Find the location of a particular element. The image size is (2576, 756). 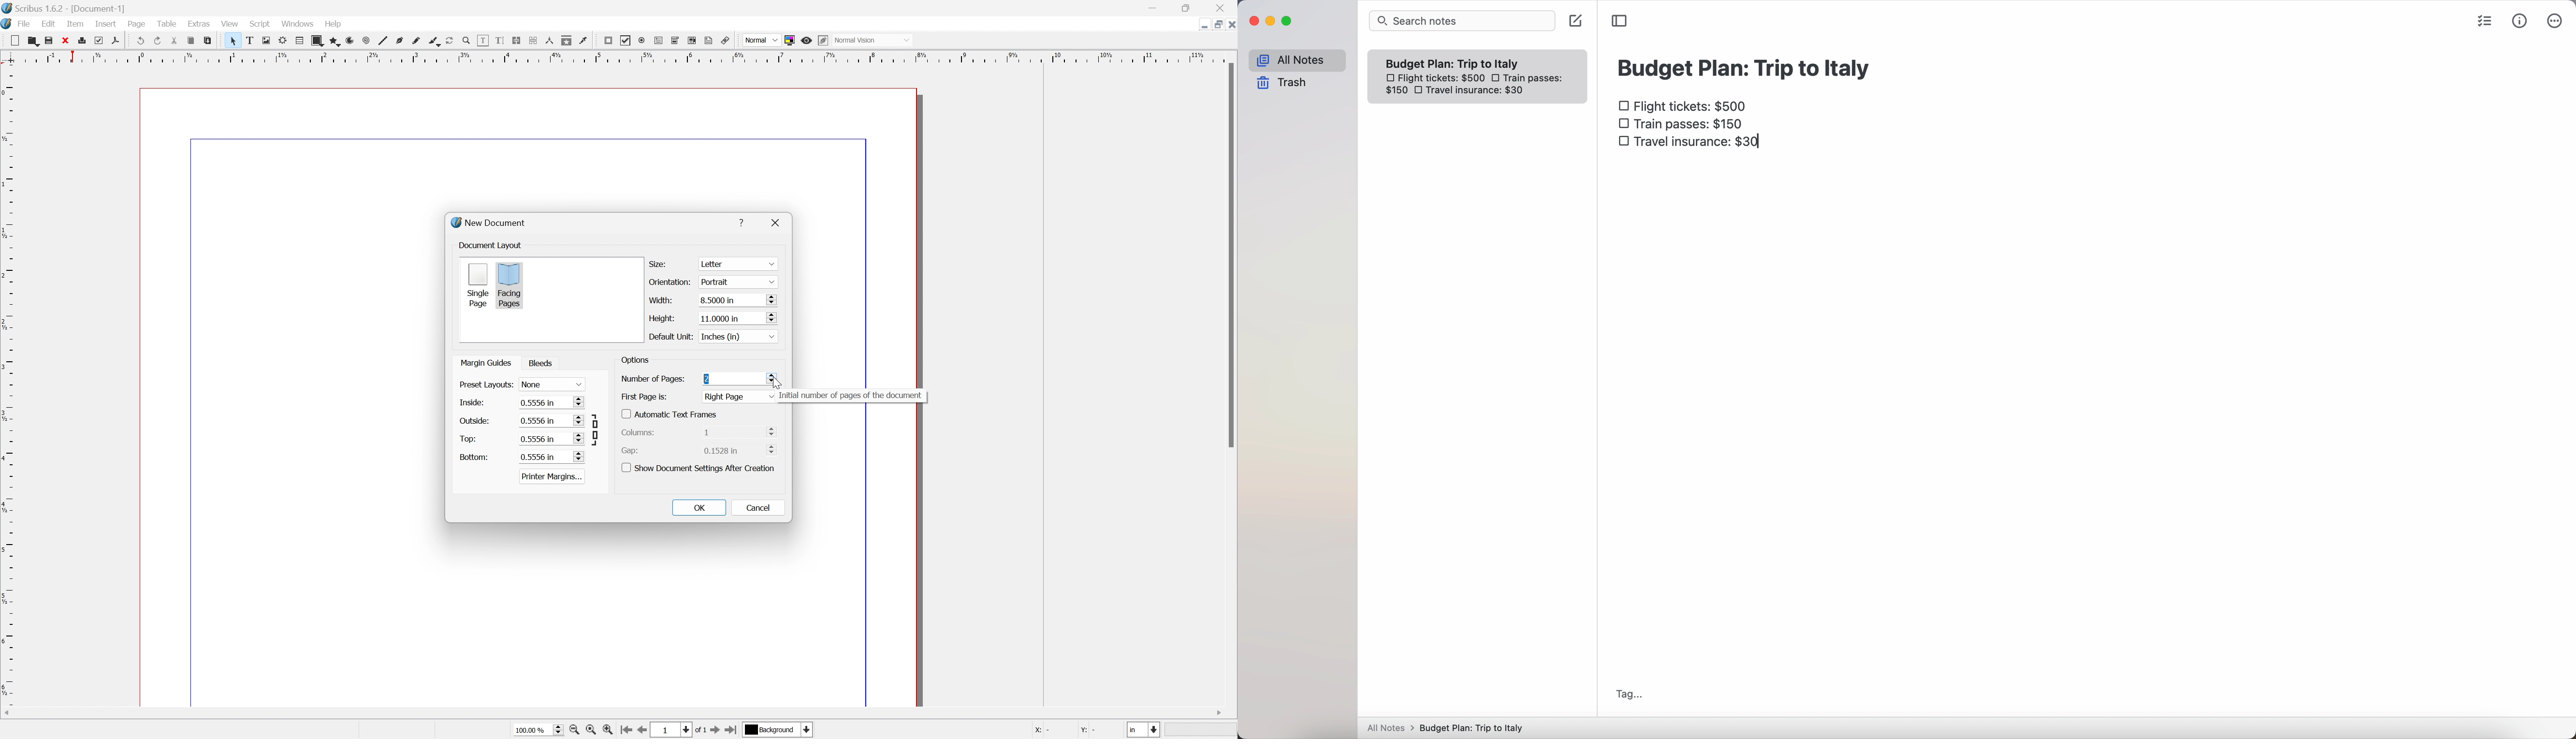

Redo is located at coordinates (158, 41).